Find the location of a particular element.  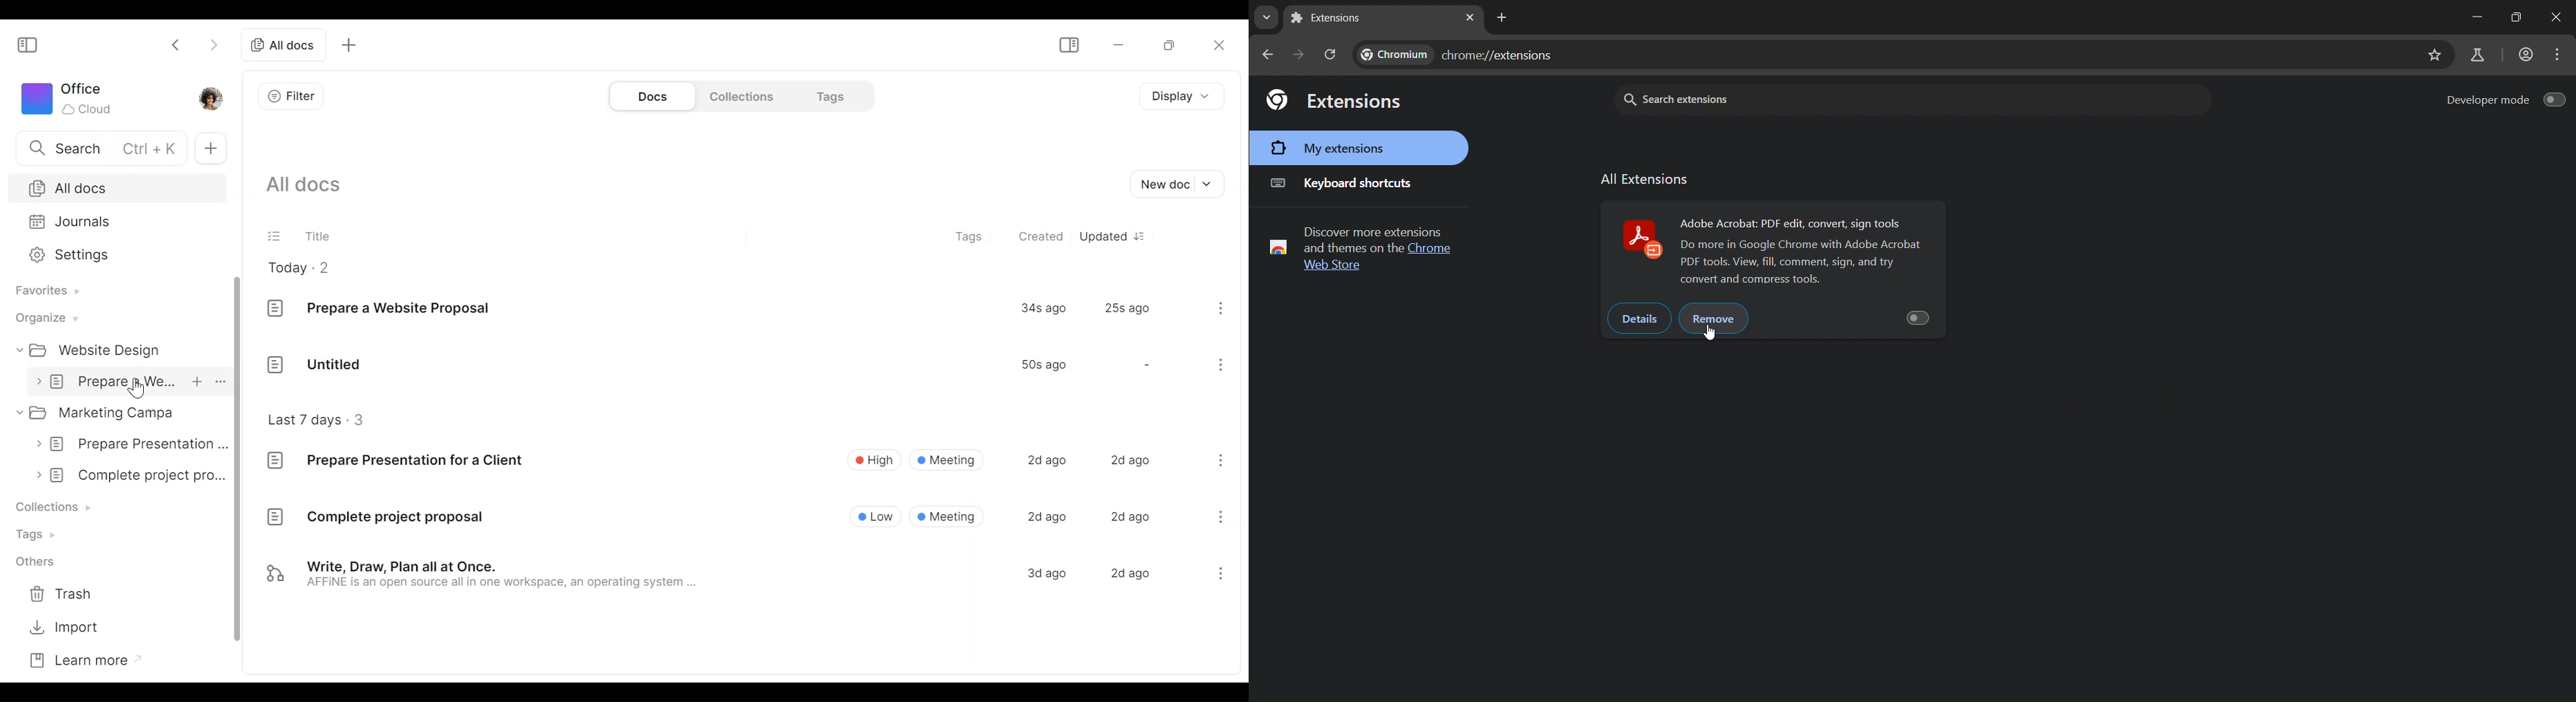

Sort is located at coordinates (1140, 235).